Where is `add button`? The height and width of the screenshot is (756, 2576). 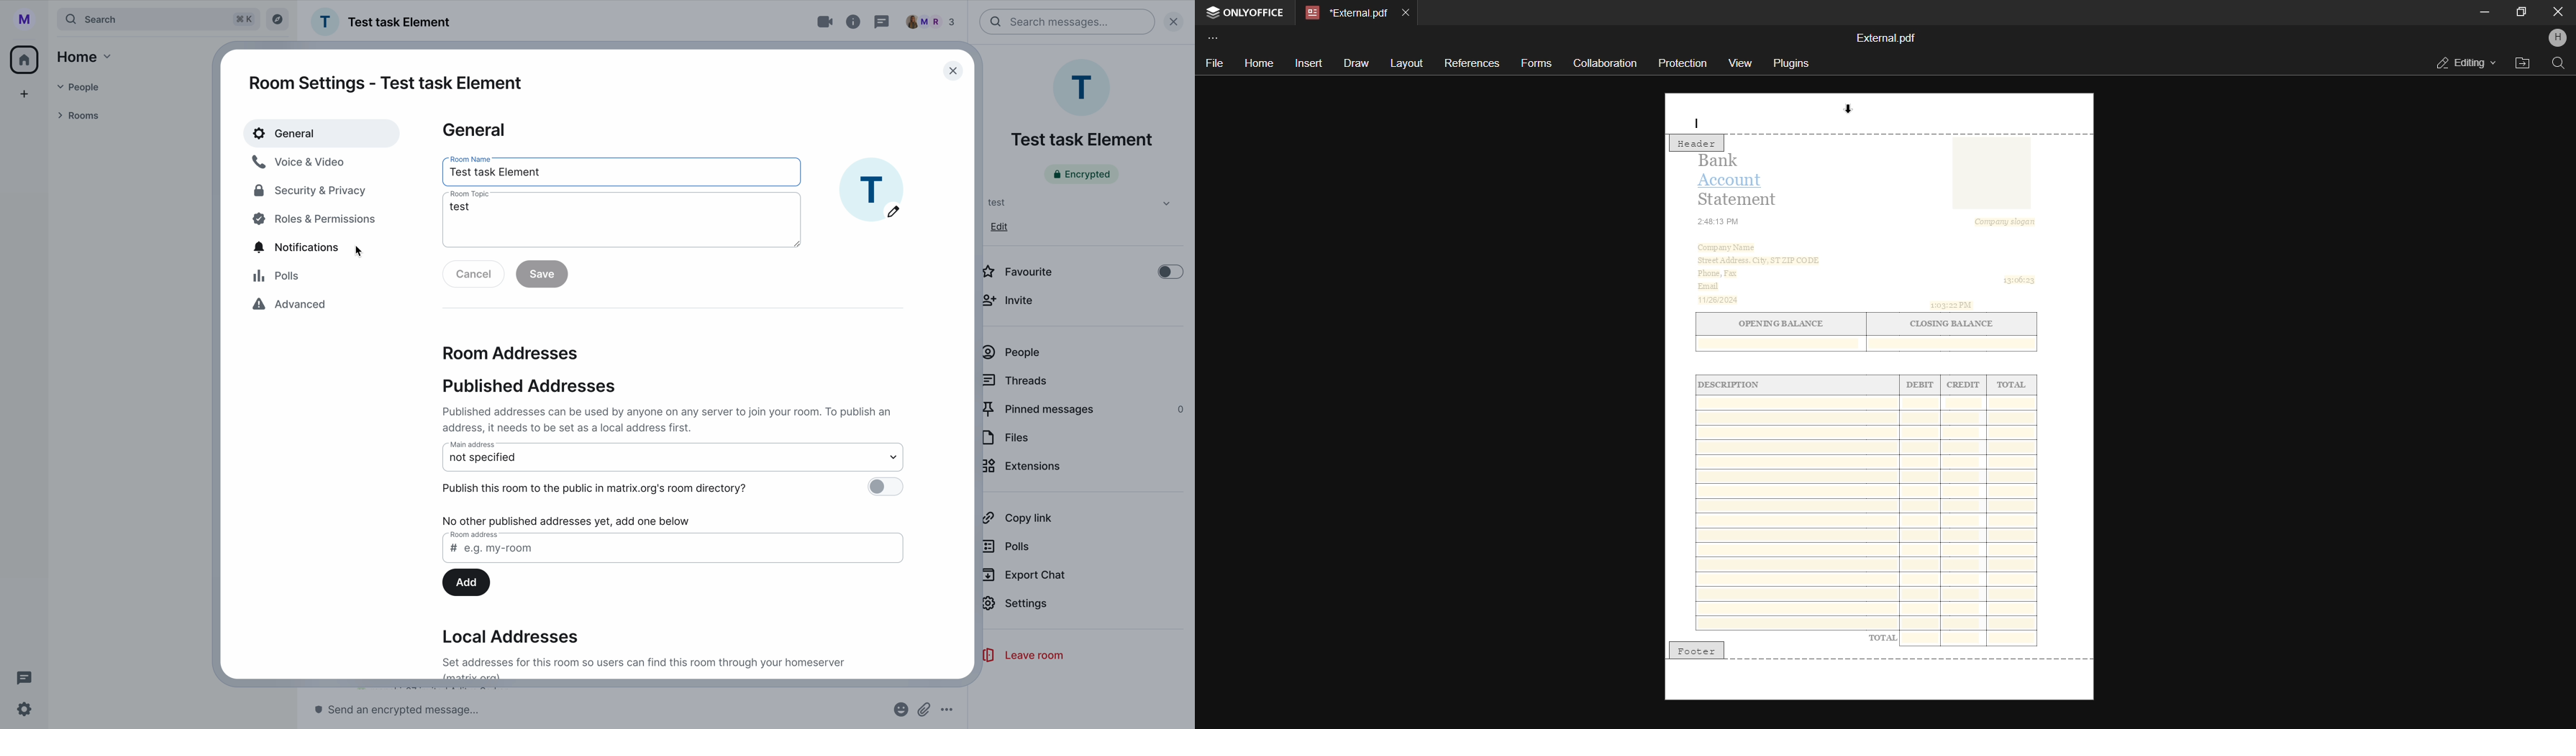
add button is located at coordinates (466, 583).